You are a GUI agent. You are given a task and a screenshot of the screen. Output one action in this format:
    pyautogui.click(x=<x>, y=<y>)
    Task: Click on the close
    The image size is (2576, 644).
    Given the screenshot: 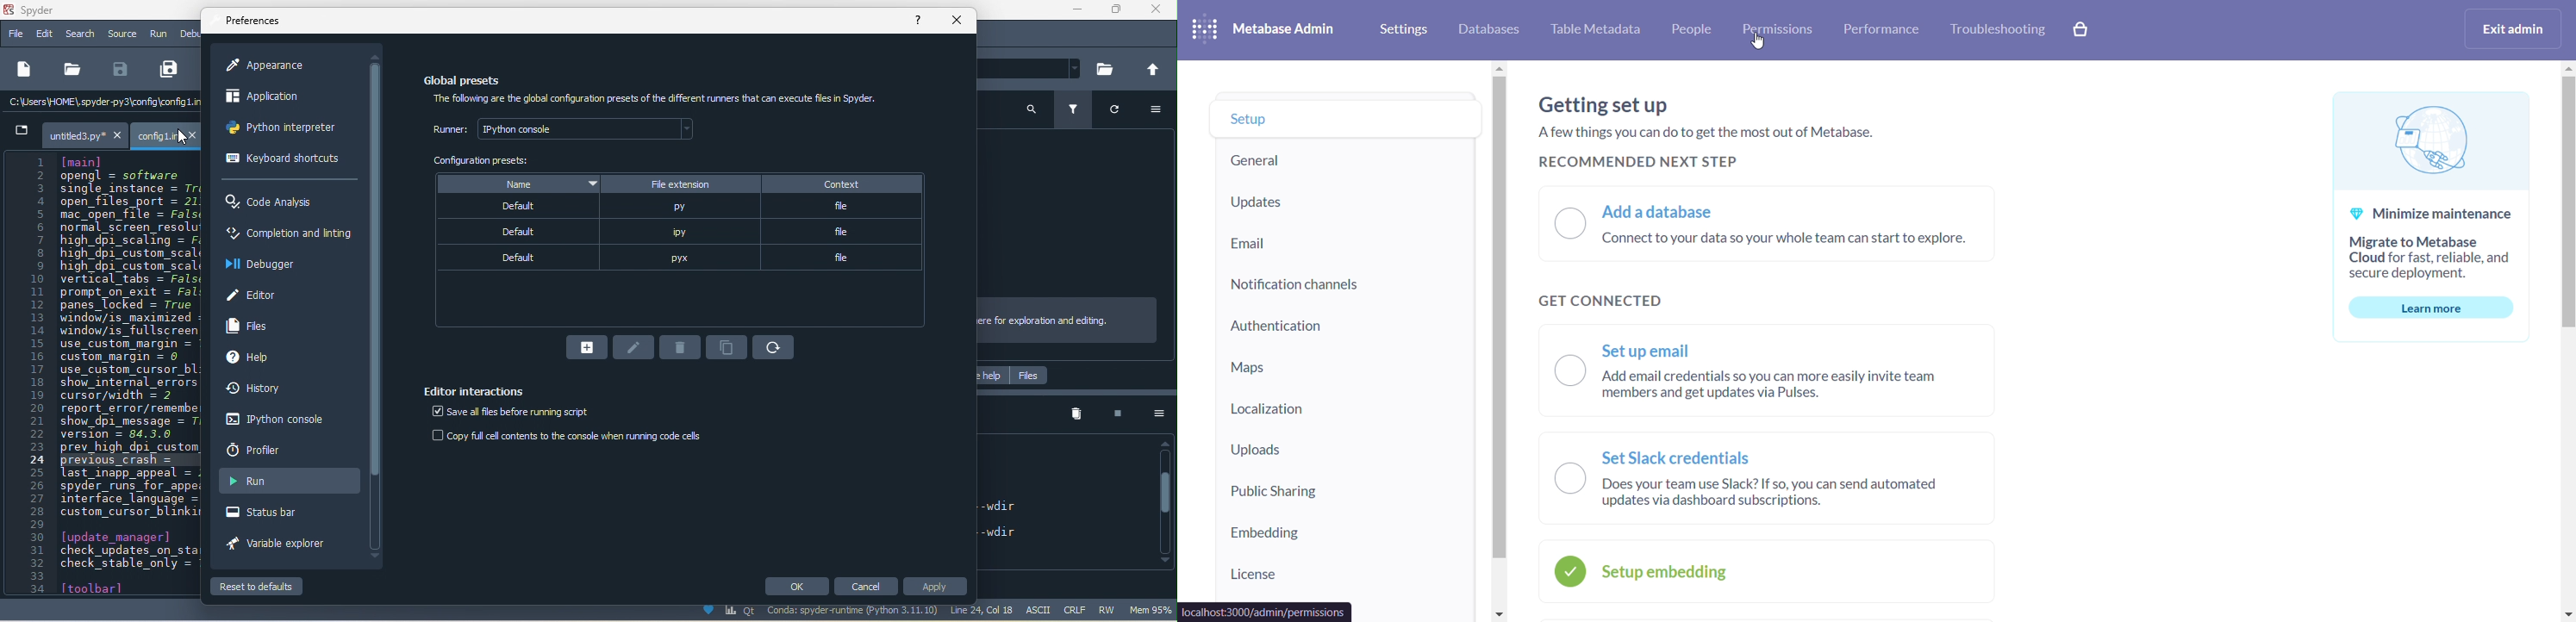 What is the action you would take?
    pyautogui.click(x=956, y=22)
    